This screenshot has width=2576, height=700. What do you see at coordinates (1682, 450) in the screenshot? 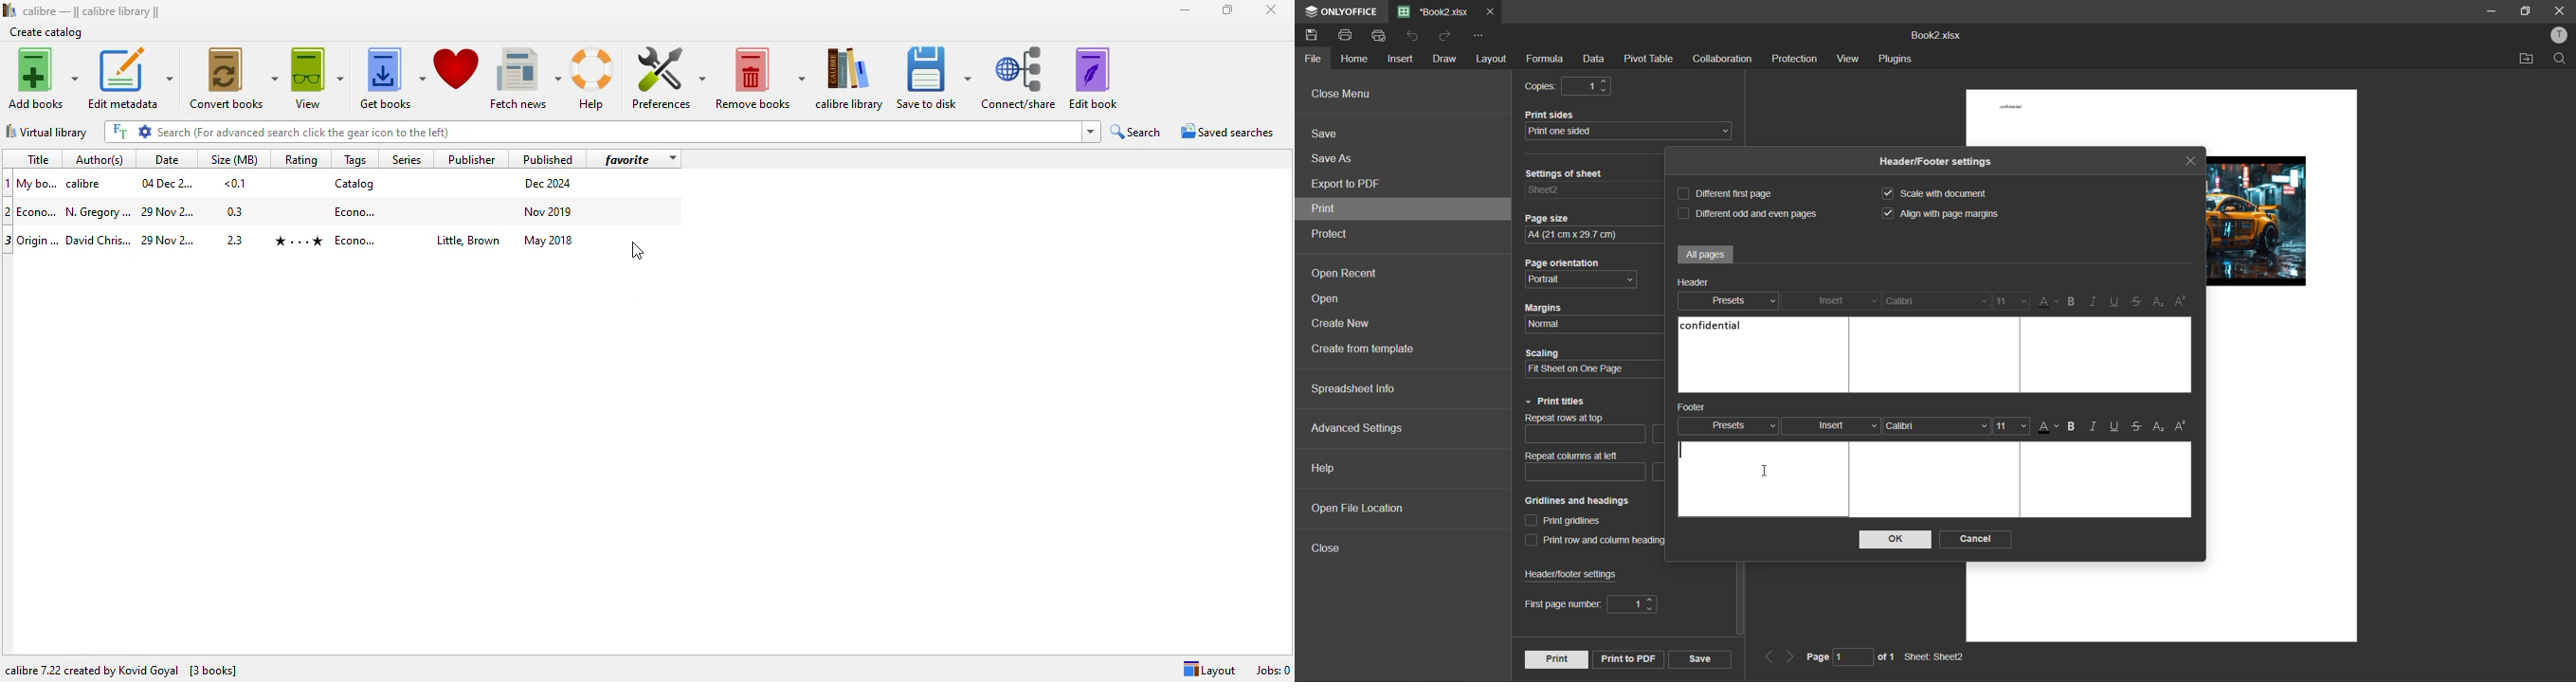
I see `text cursor` at bounding box center [1682, 450].